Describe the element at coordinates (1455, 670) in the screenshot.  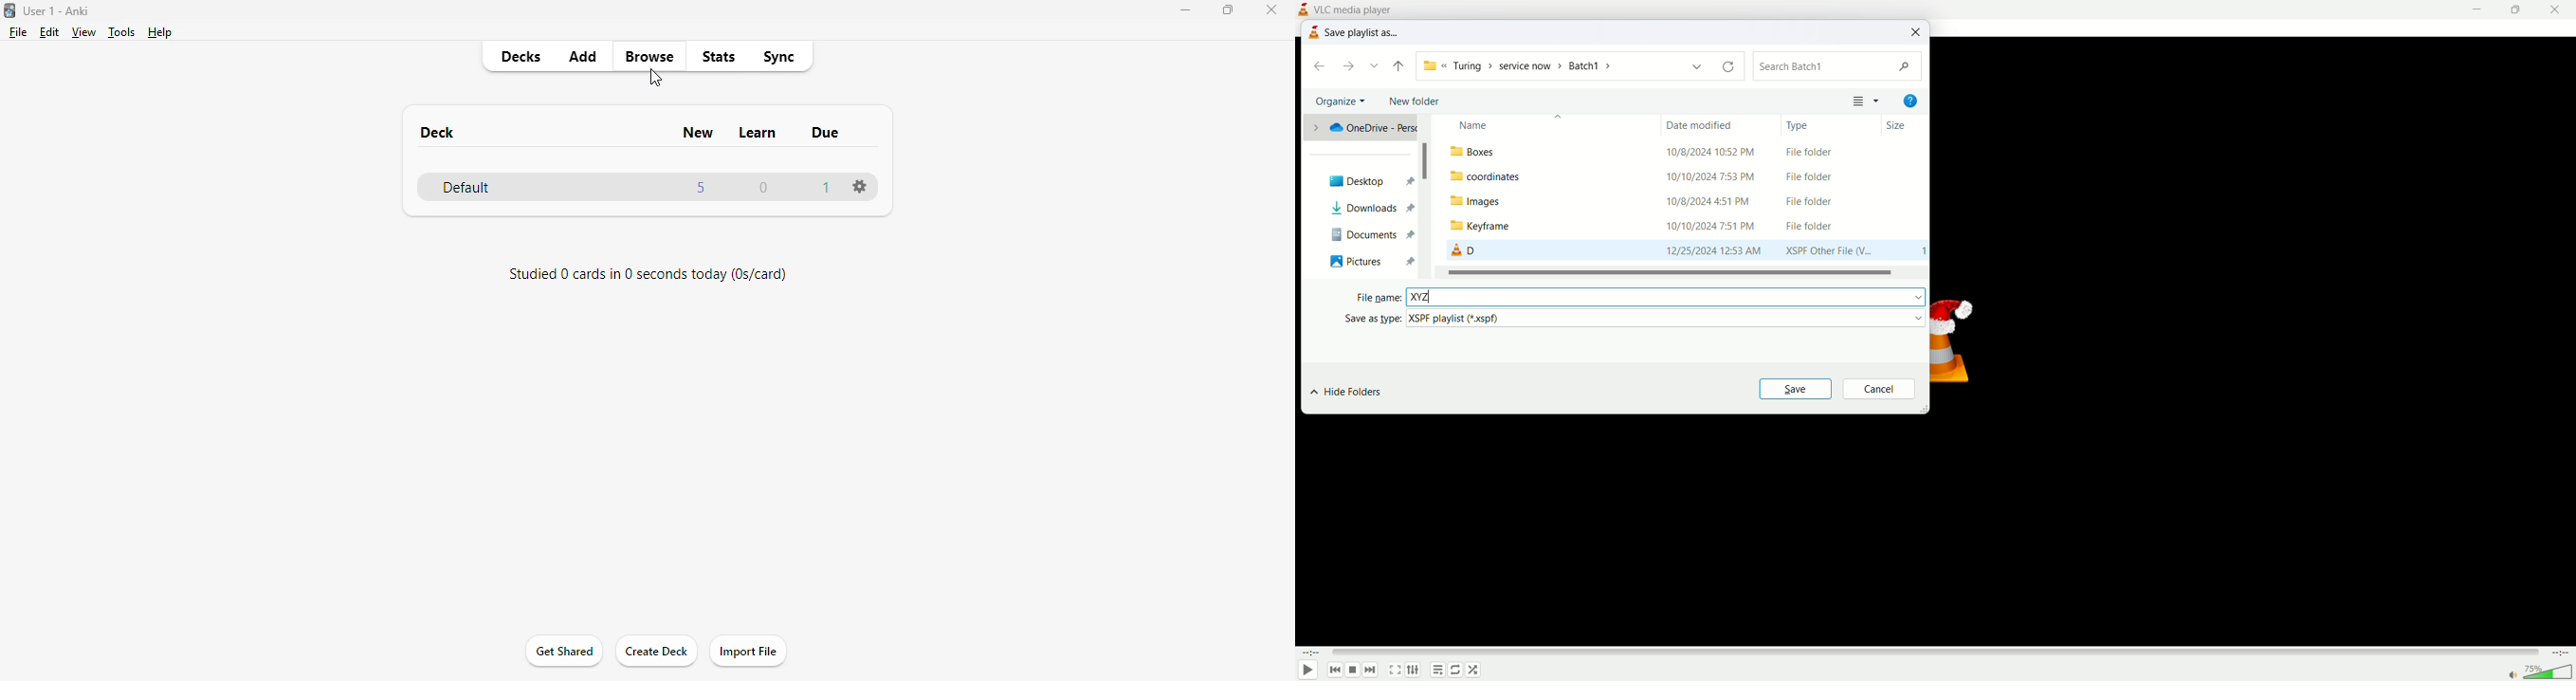
I see `toggle loop` at that location.